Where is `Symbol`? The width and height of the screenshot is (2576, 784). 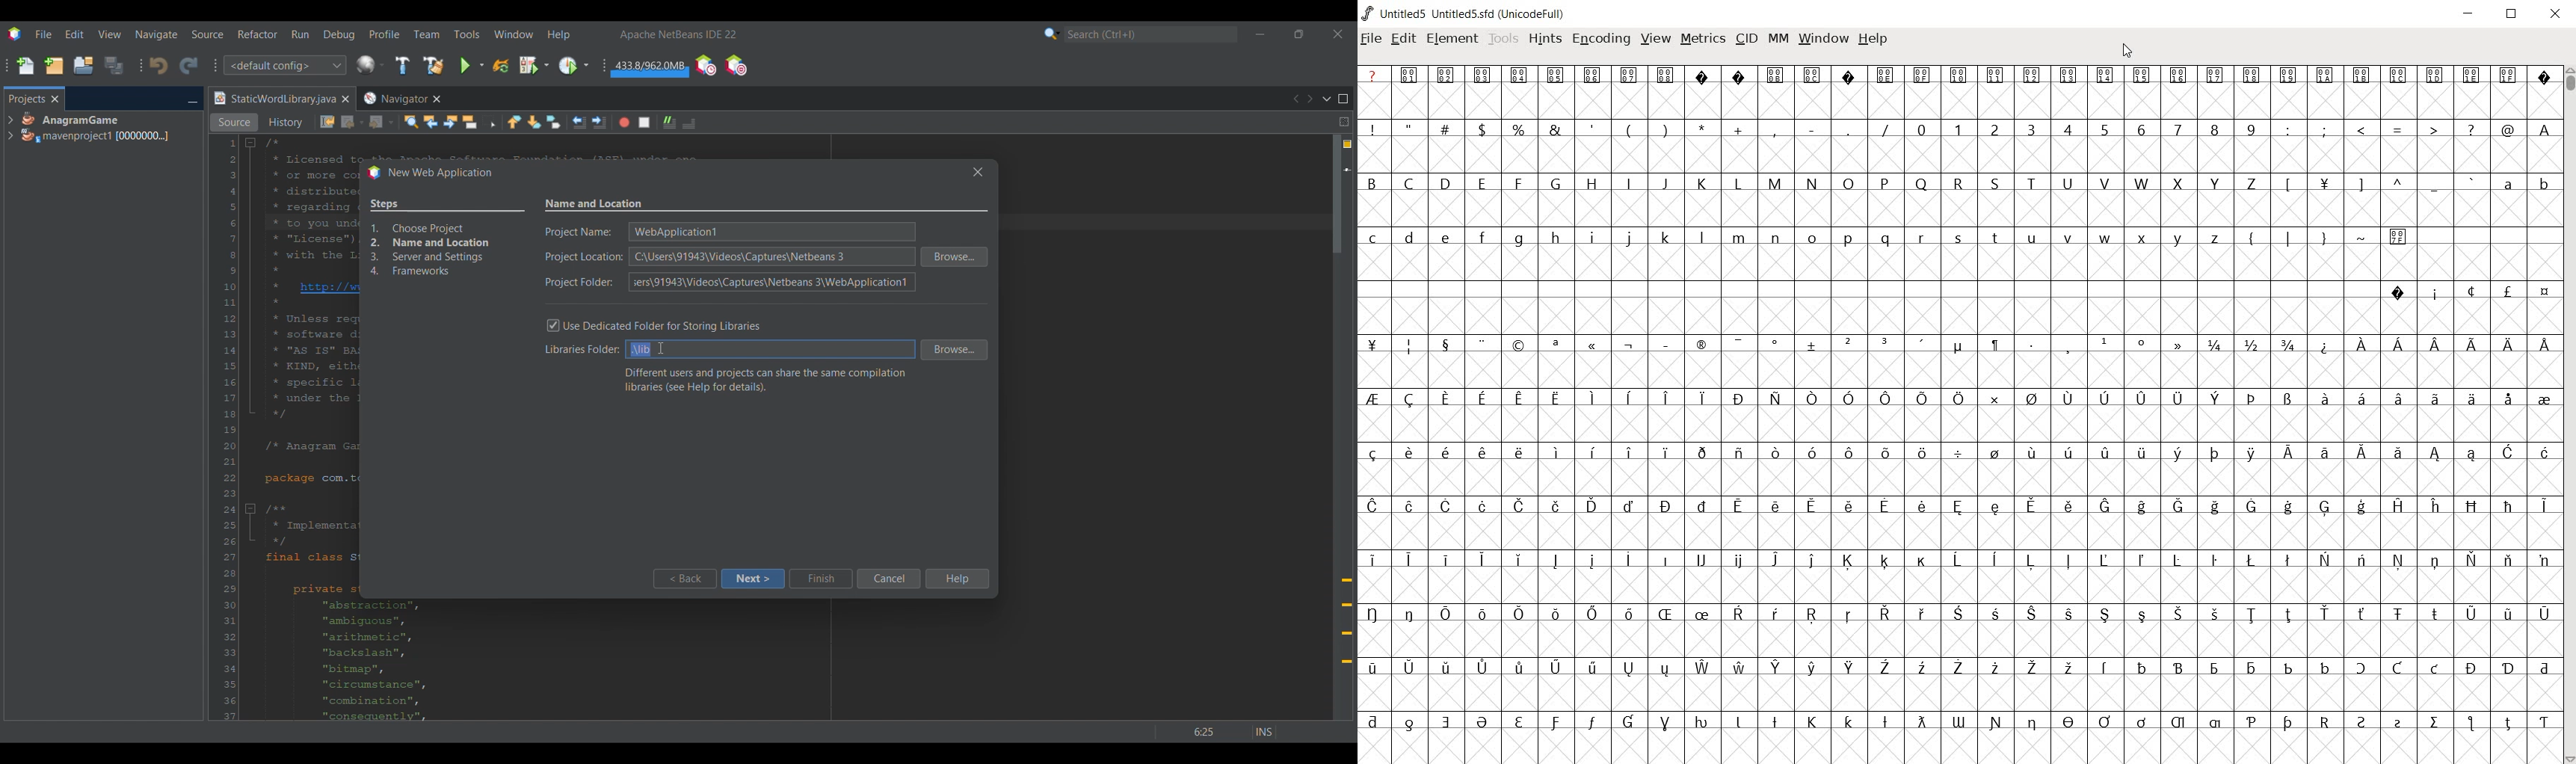
Symbol is located at coordinates (1738, 508).